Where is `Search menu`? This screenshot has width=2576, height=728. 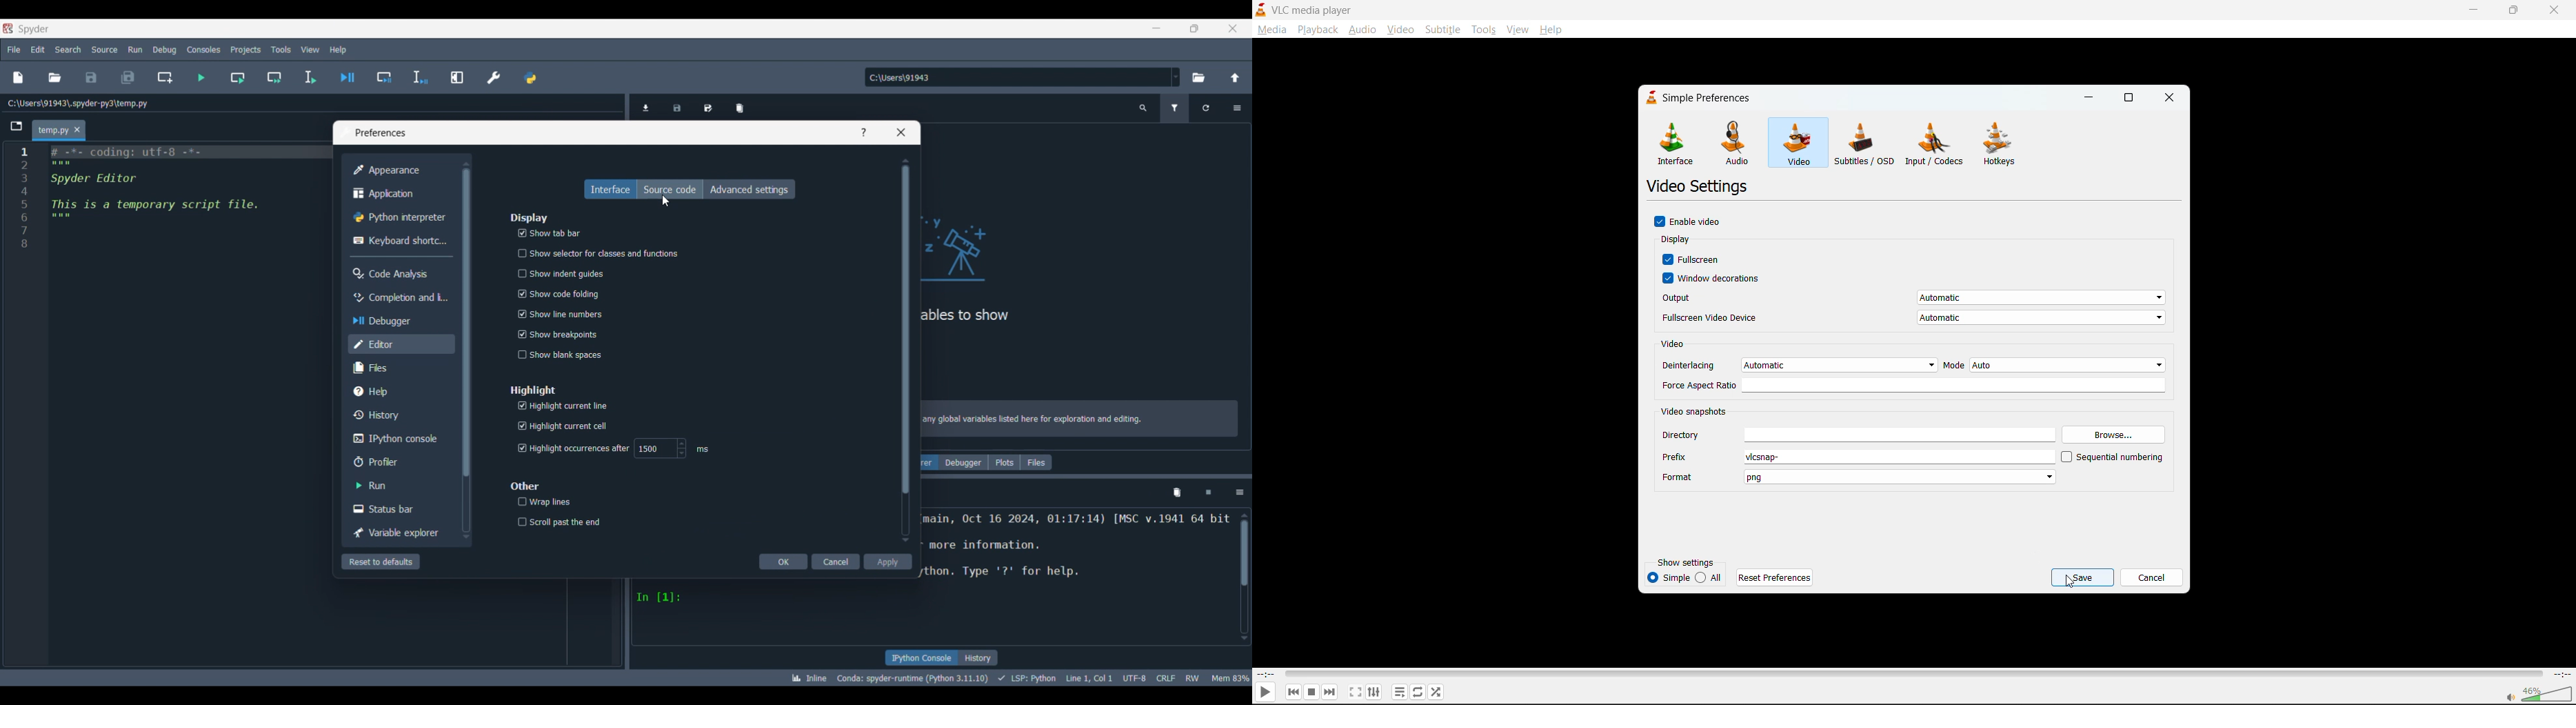 Search menu is located at coordinates (68, 50).